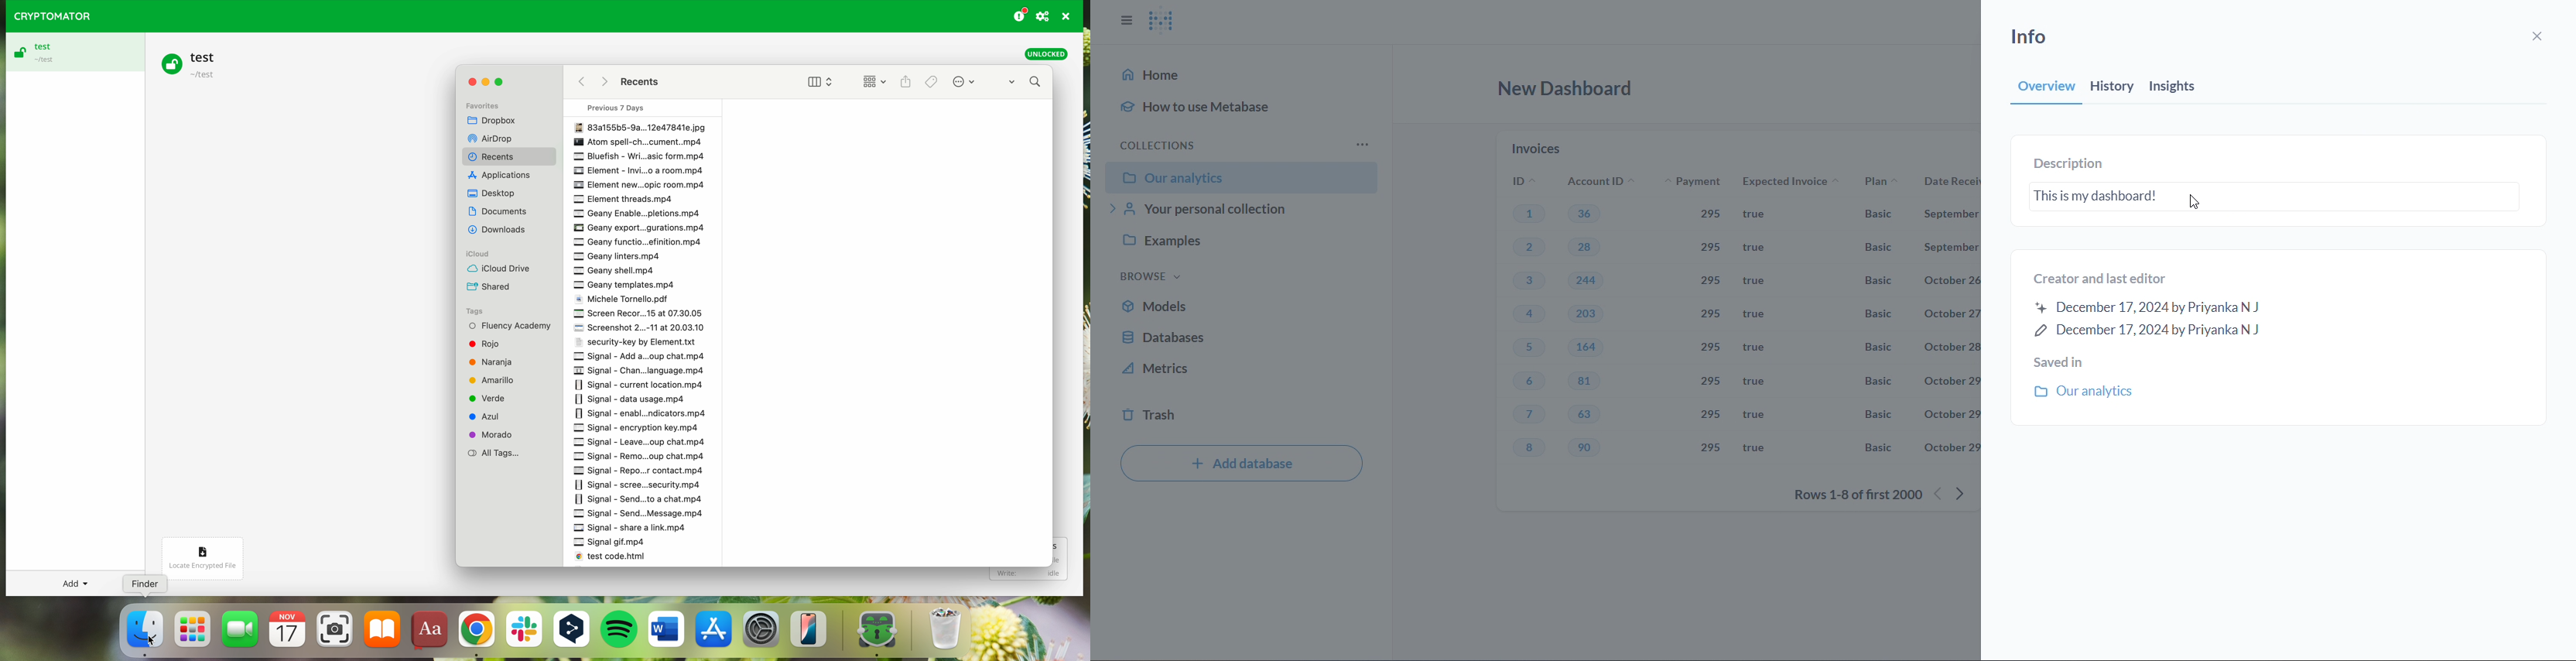 The width and height of the screenshot is (2576, 672). I want to click on signal chan language, so click(643, 370).